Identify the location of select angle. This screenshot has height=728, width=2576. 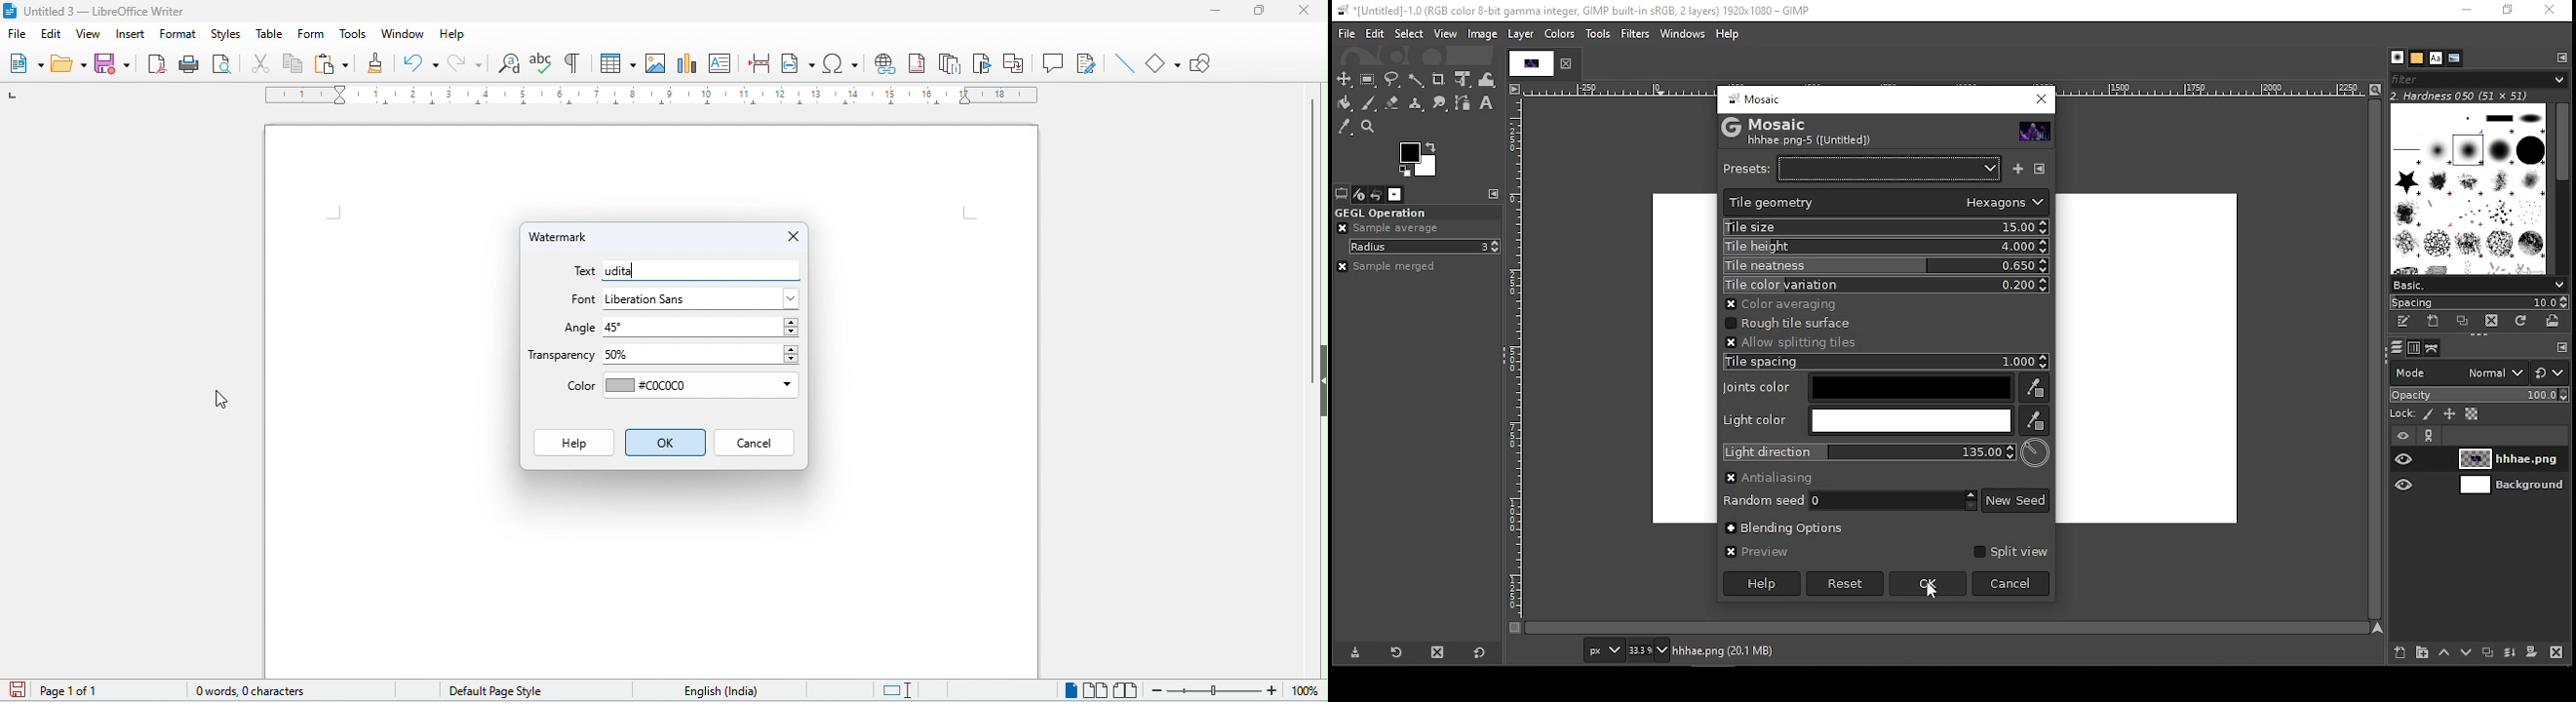
(700, 329).